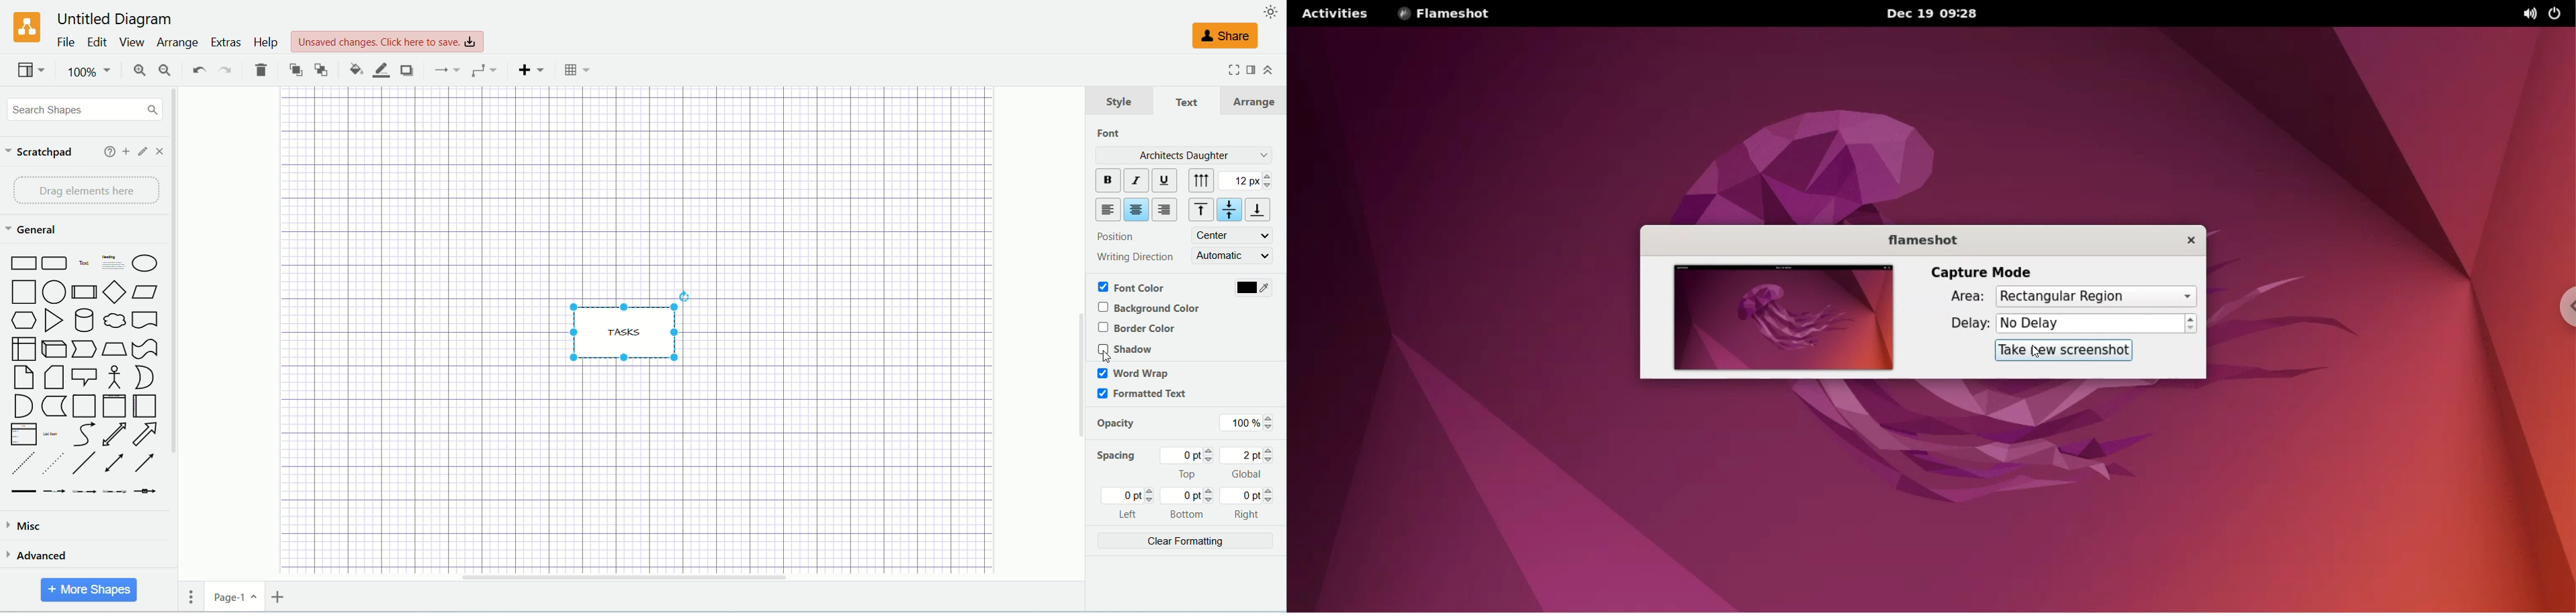  I want to click on extras, so click(225, 42).